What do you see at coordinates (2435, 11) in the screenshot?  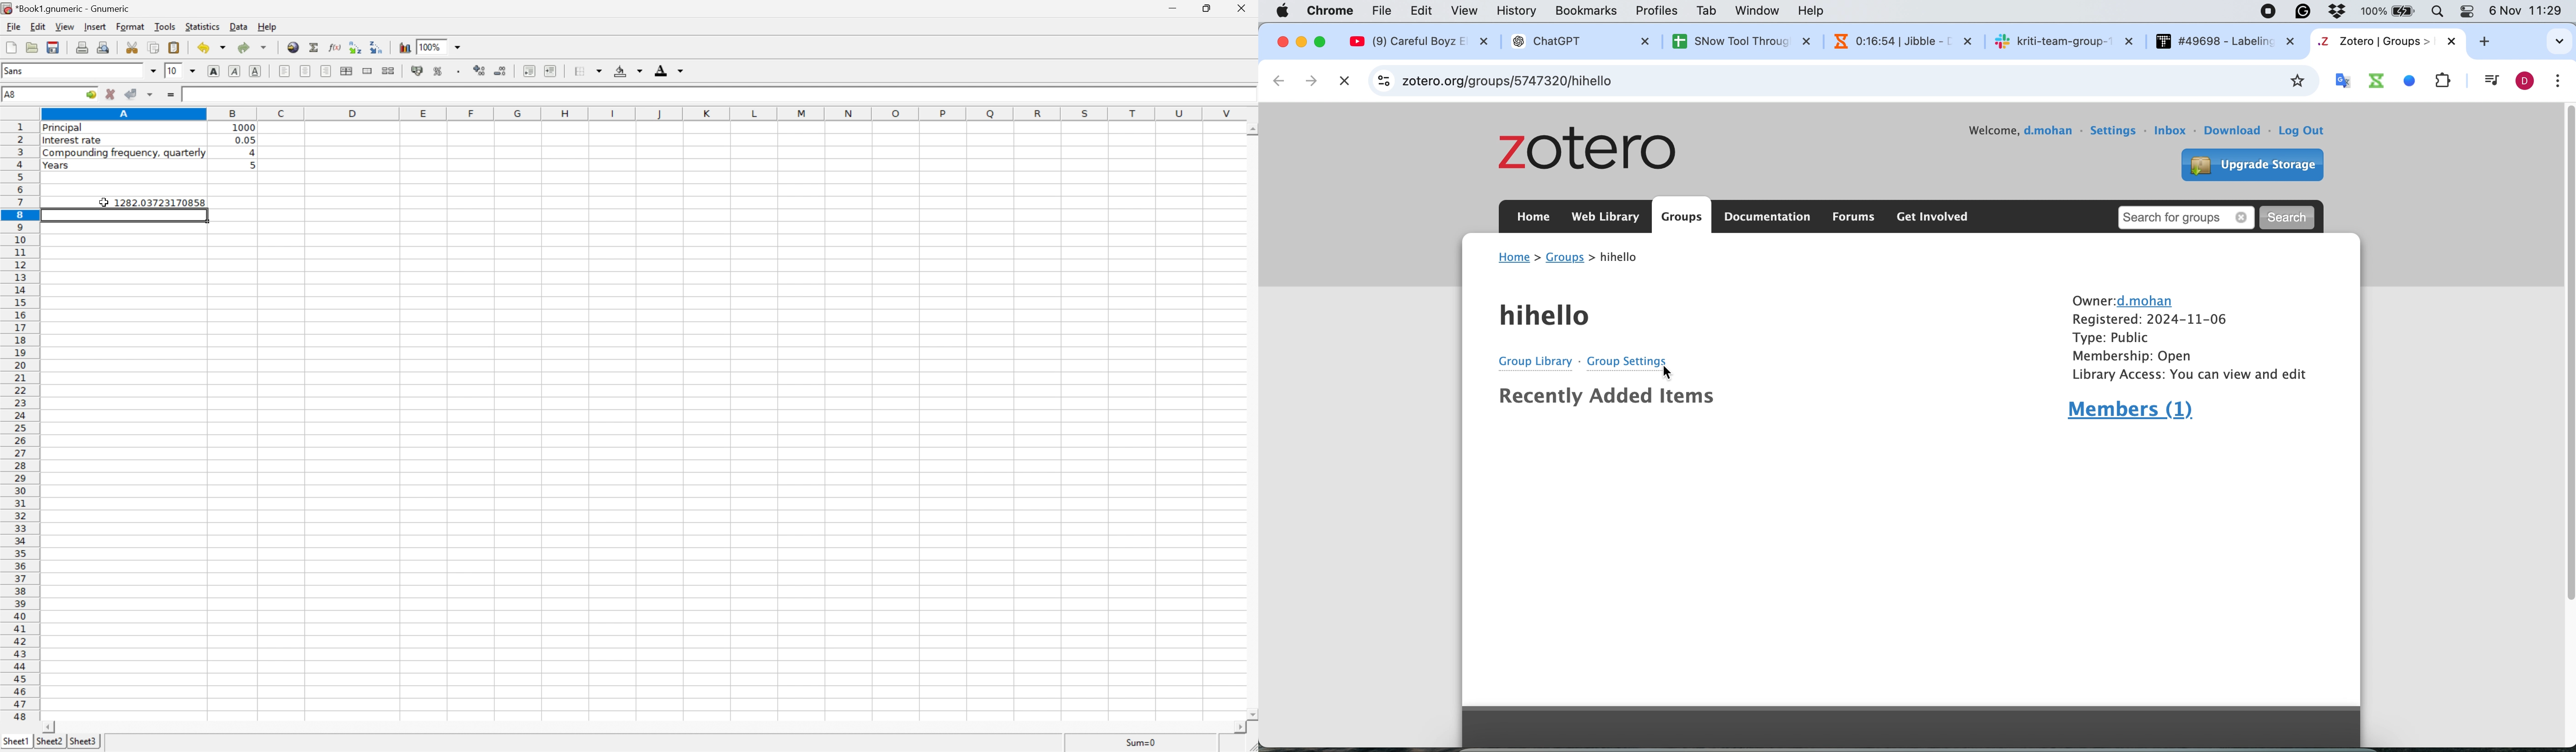 I see `Search Bar` at bounding box center [2435, 11].